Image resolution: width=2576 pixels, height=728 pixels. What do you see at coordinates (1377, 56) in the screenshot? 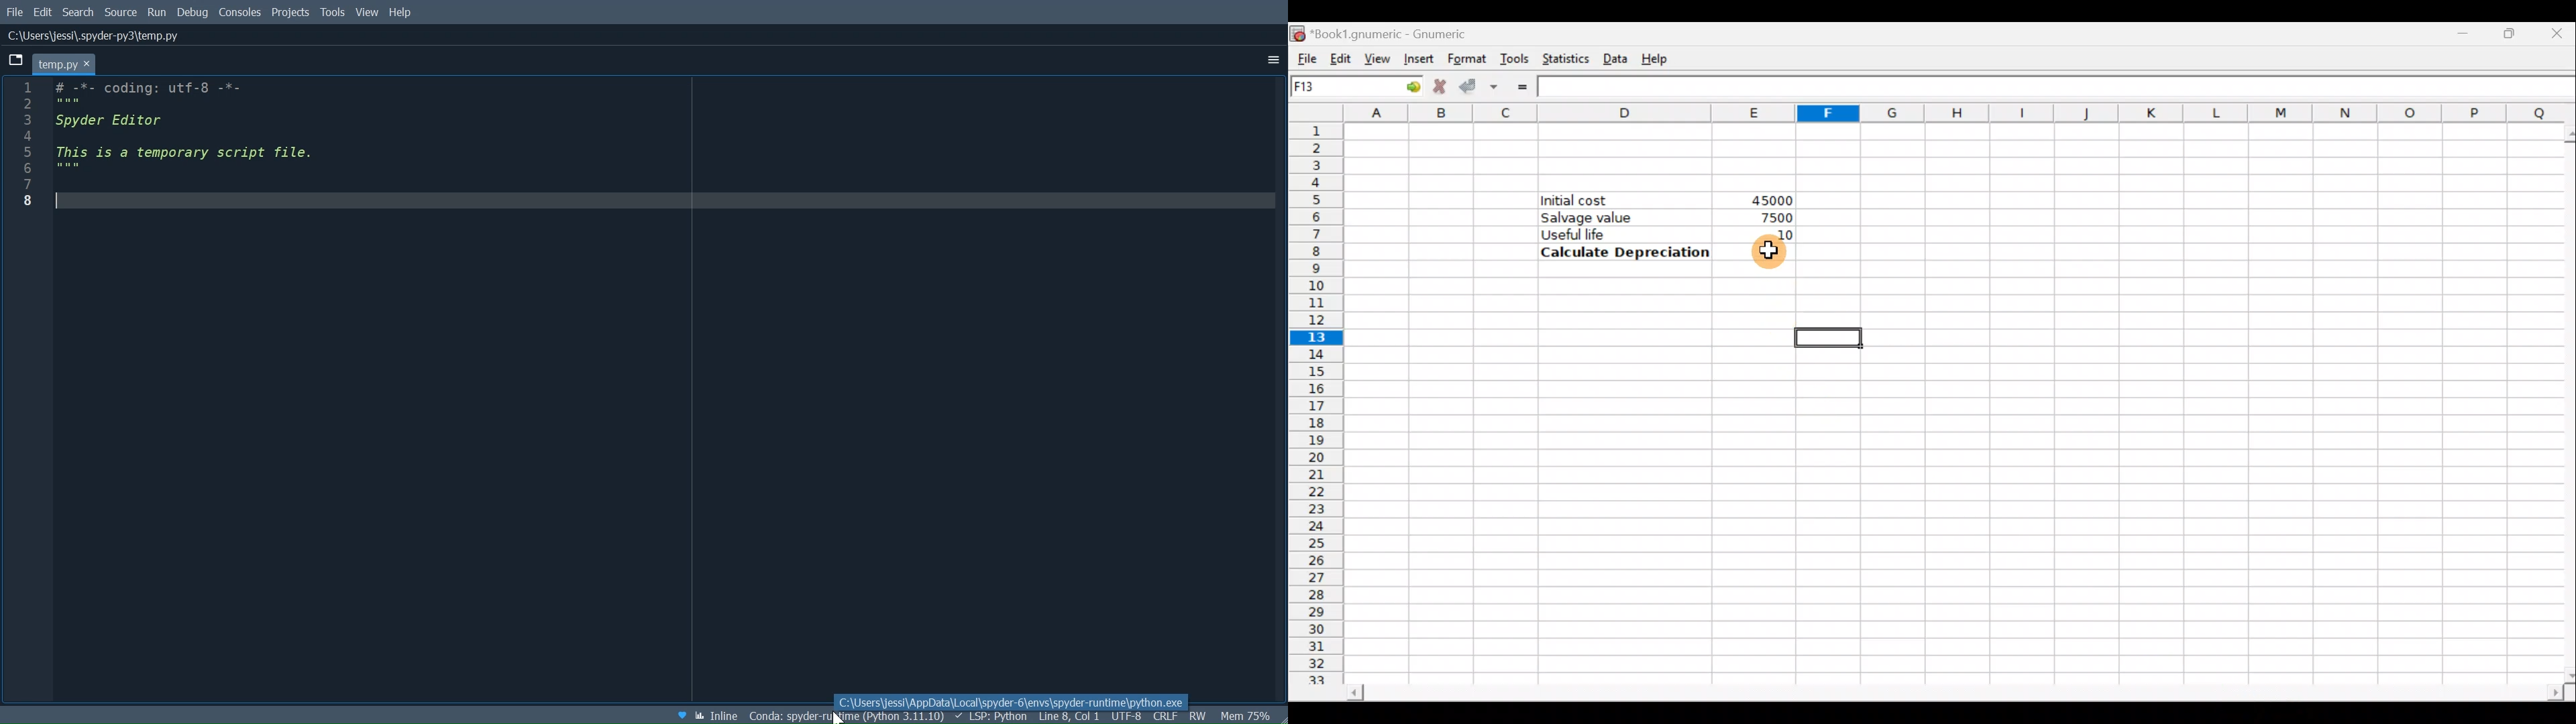
I see `View` at bounding box center [1377, 56].